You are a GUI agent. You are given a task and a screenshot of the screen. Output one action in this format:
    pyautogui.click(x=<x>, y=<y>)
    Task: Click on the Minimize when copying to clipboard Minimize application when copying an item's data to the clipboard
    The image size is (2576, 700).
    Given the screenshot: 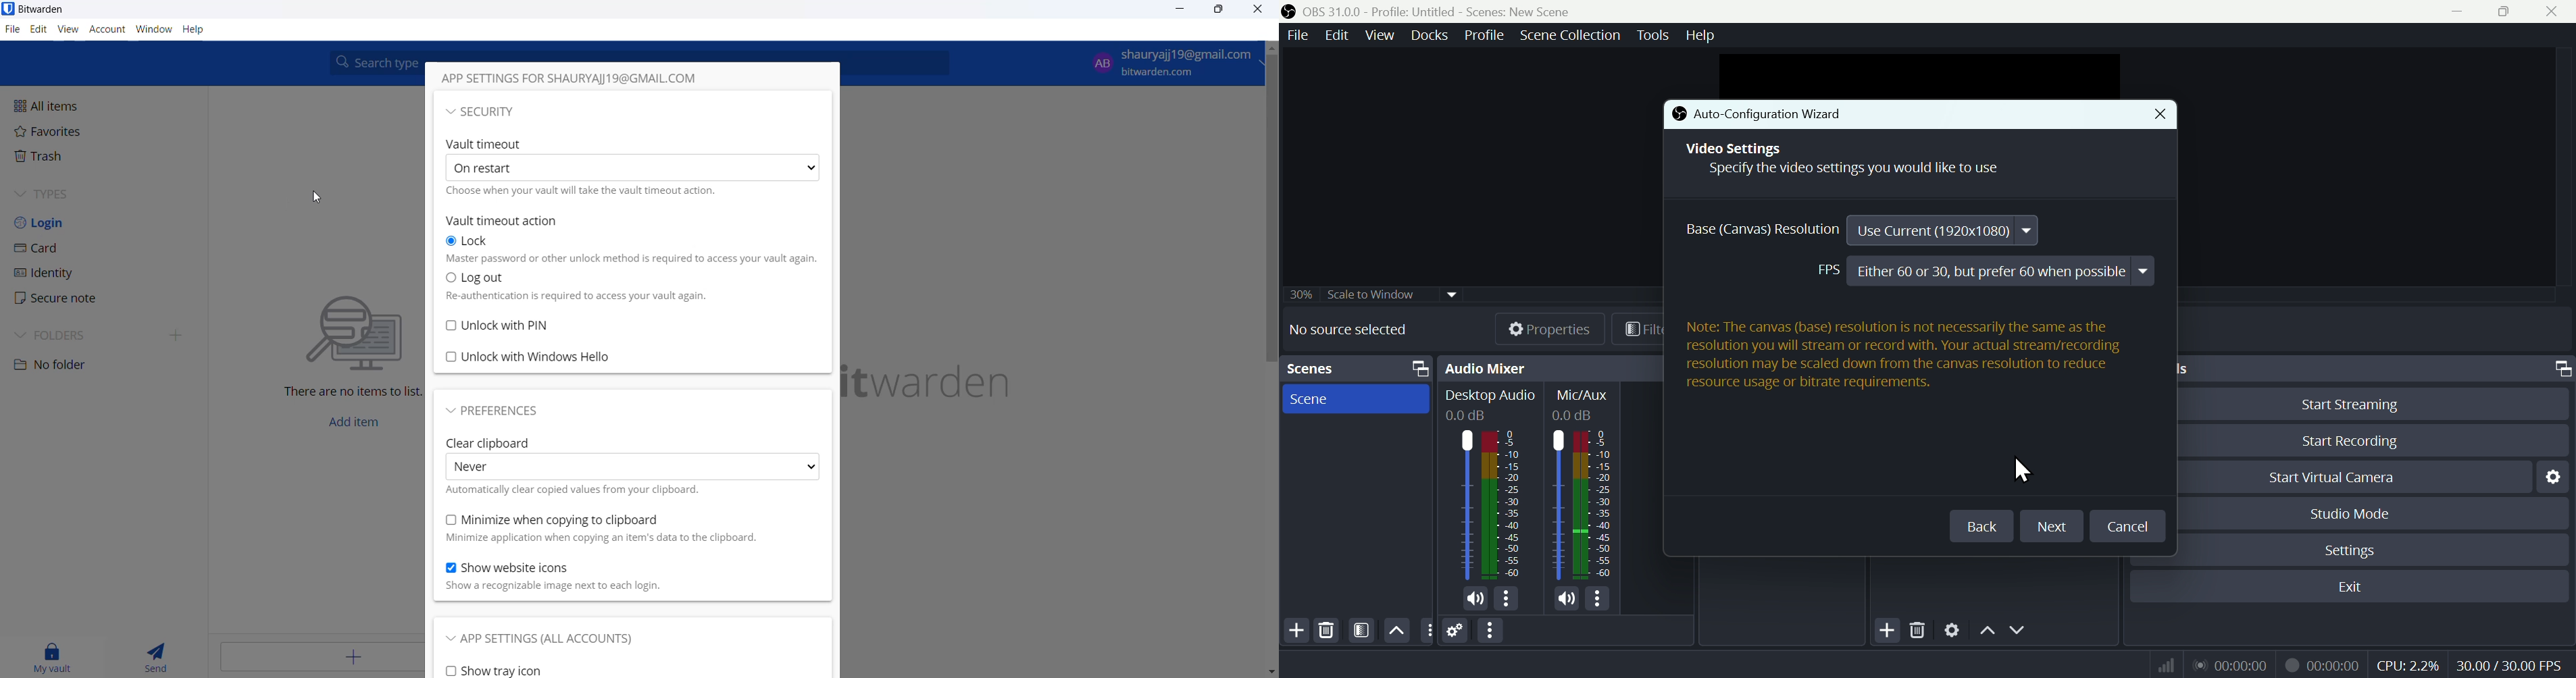 What is the action you would take?
    pyautogui.click(x=598, y=529)
    